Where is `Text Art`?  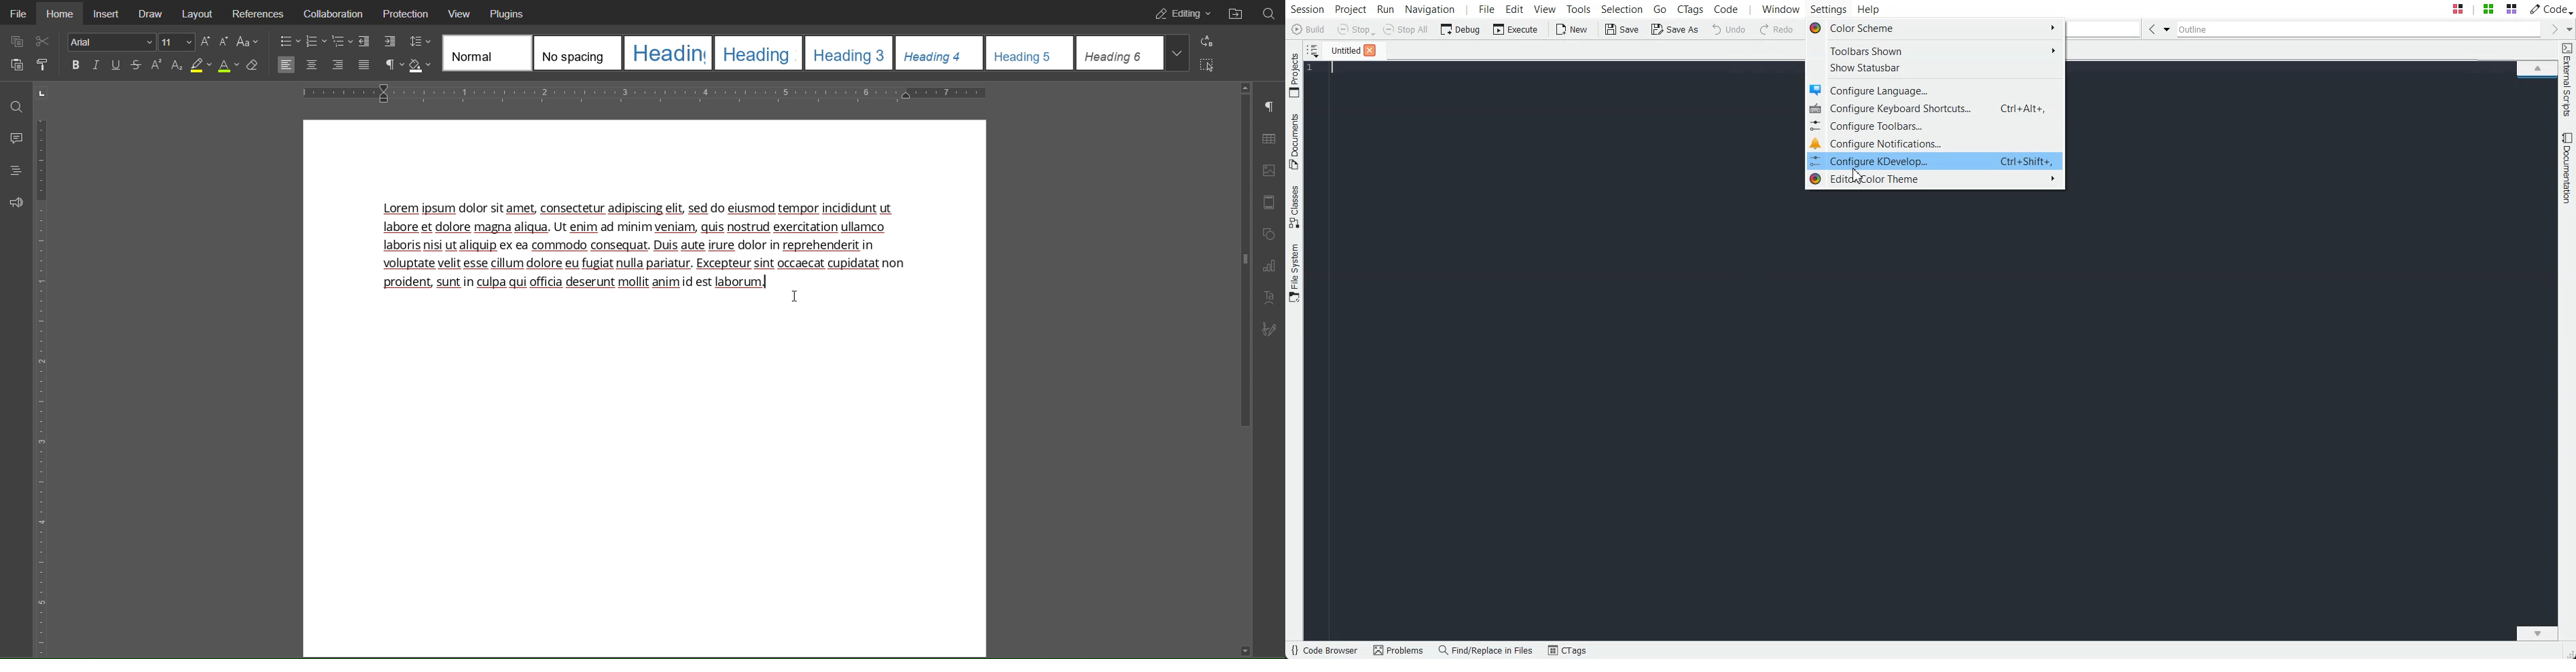 Text Art is located at coordinates (1270, 297).